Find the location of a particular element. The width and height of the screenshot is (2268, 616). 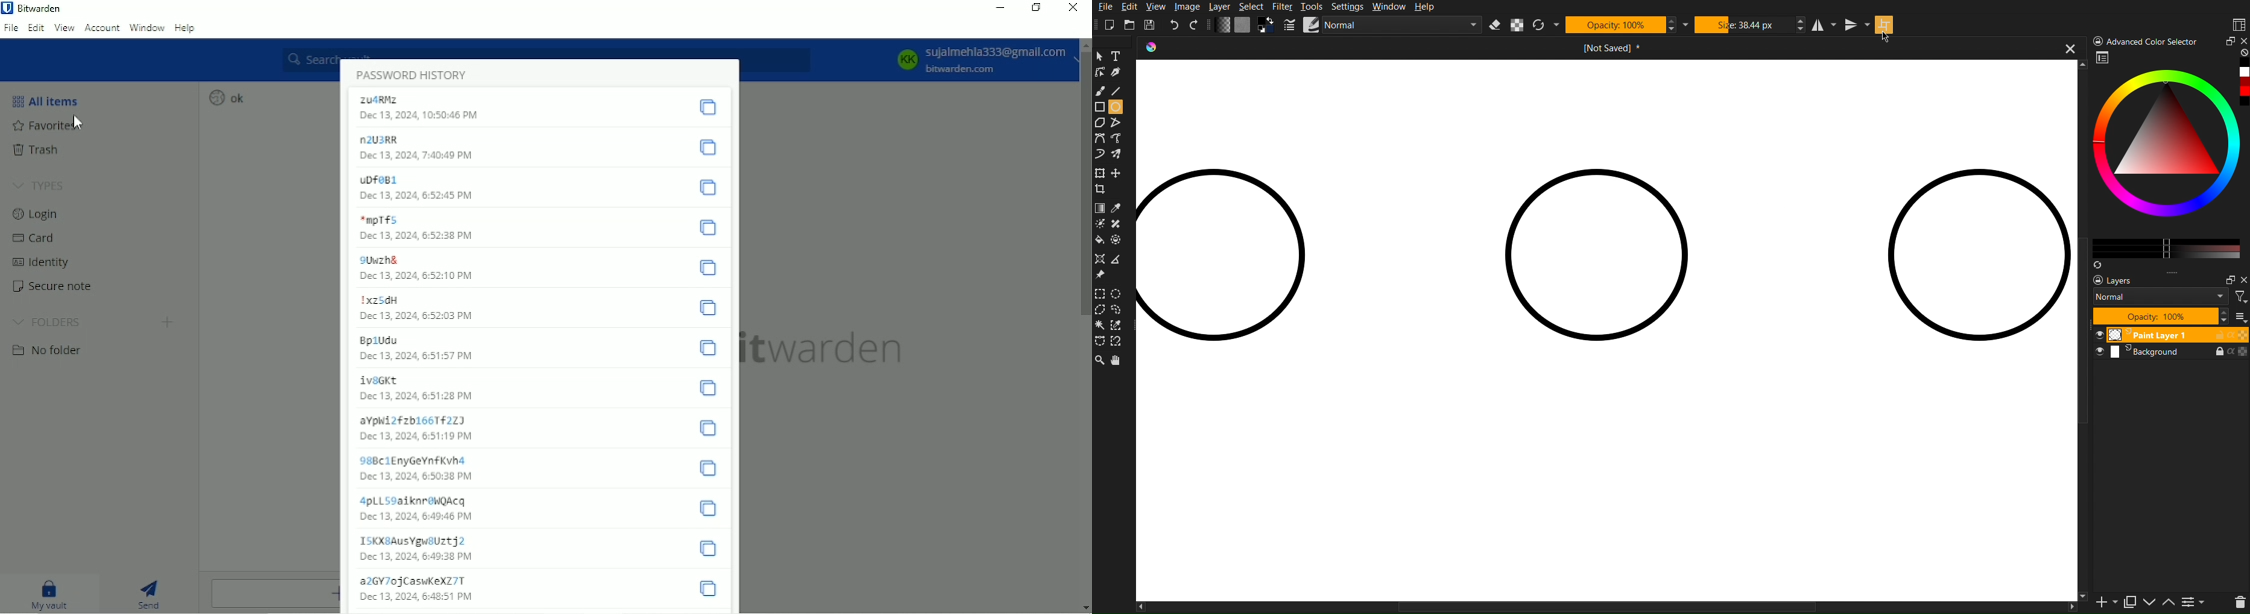

Cursor is located at coordinates (1100, 57).